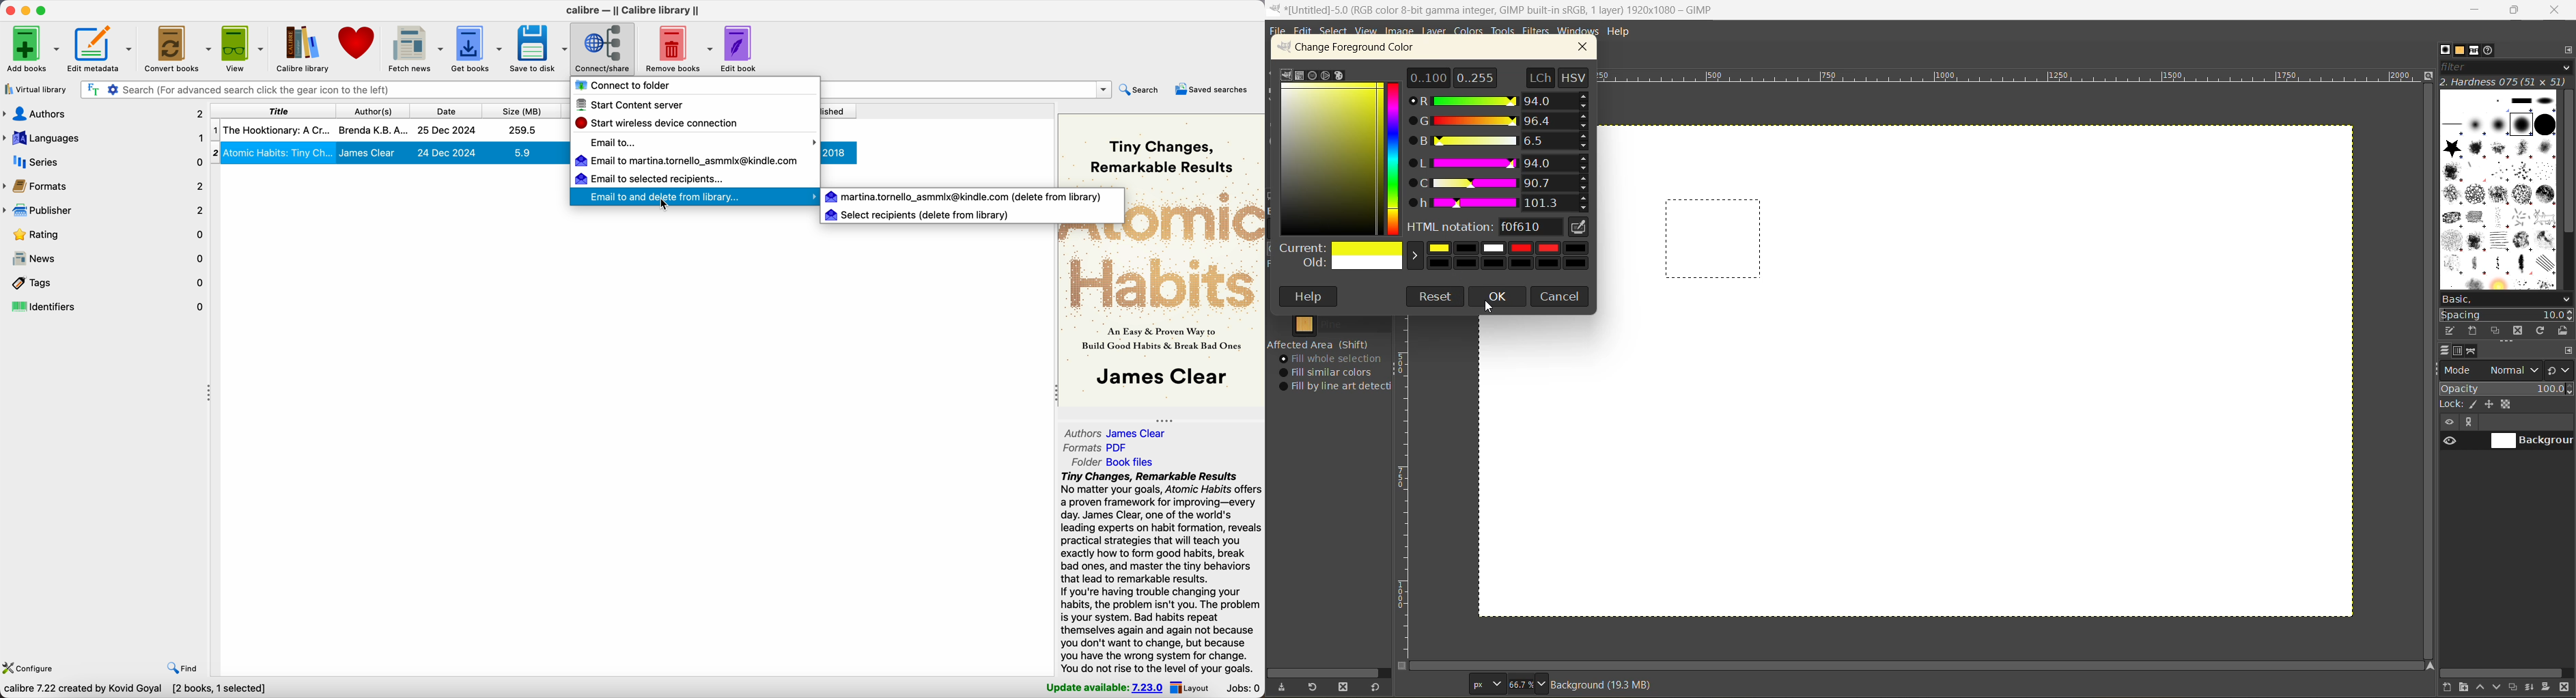 The image size is (2576, 700). Describe the element at coordinates (416, 49) in the screenshot. I see `fetch news` at that location.